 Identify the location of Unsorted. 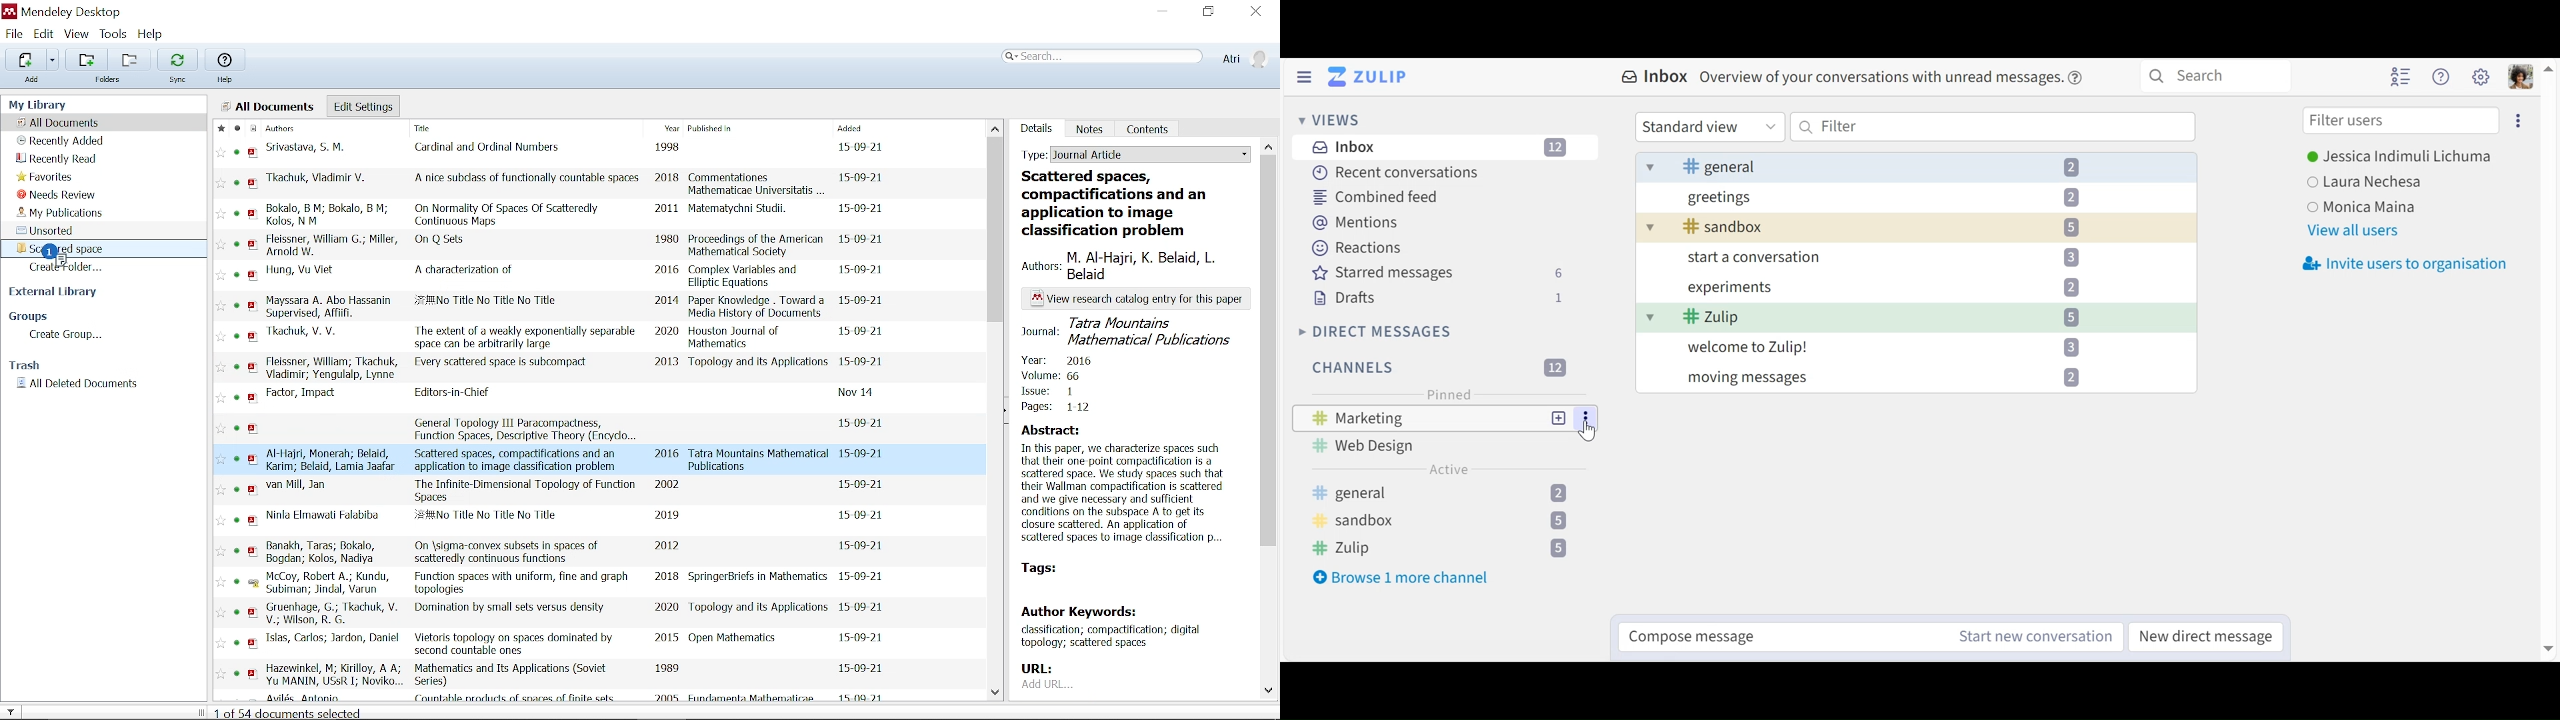
(50, 230).